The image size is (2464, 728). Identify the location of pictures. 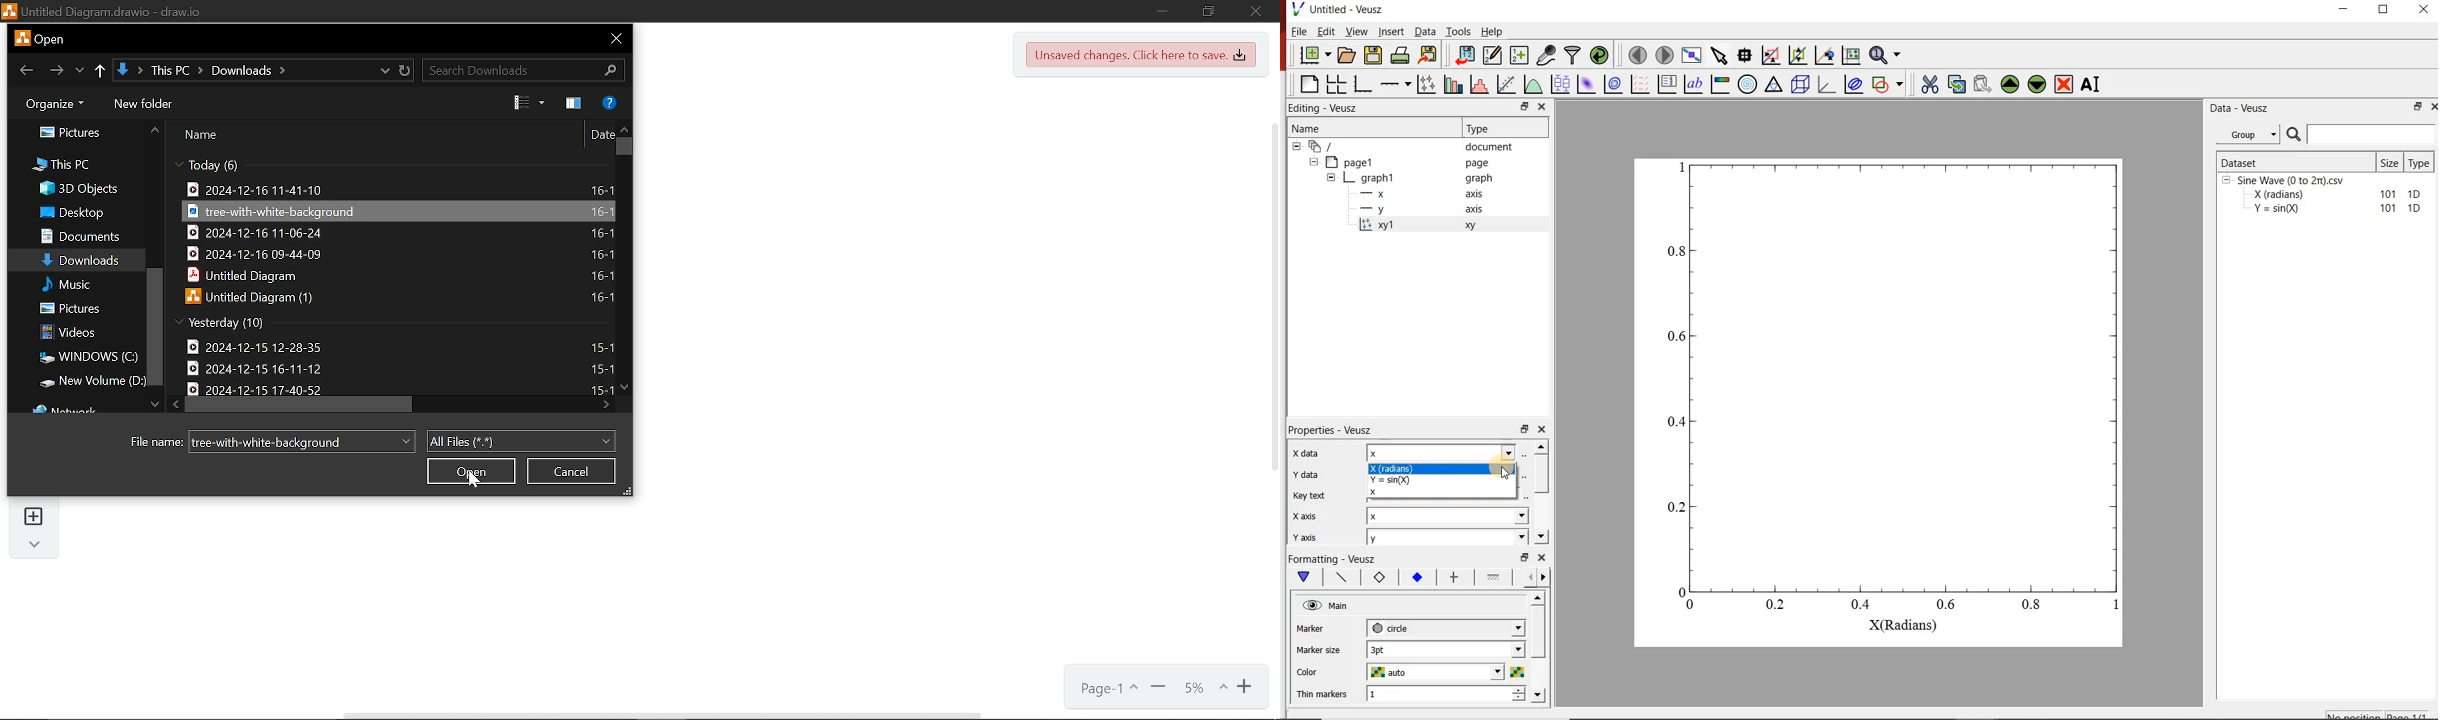
(68, 131).